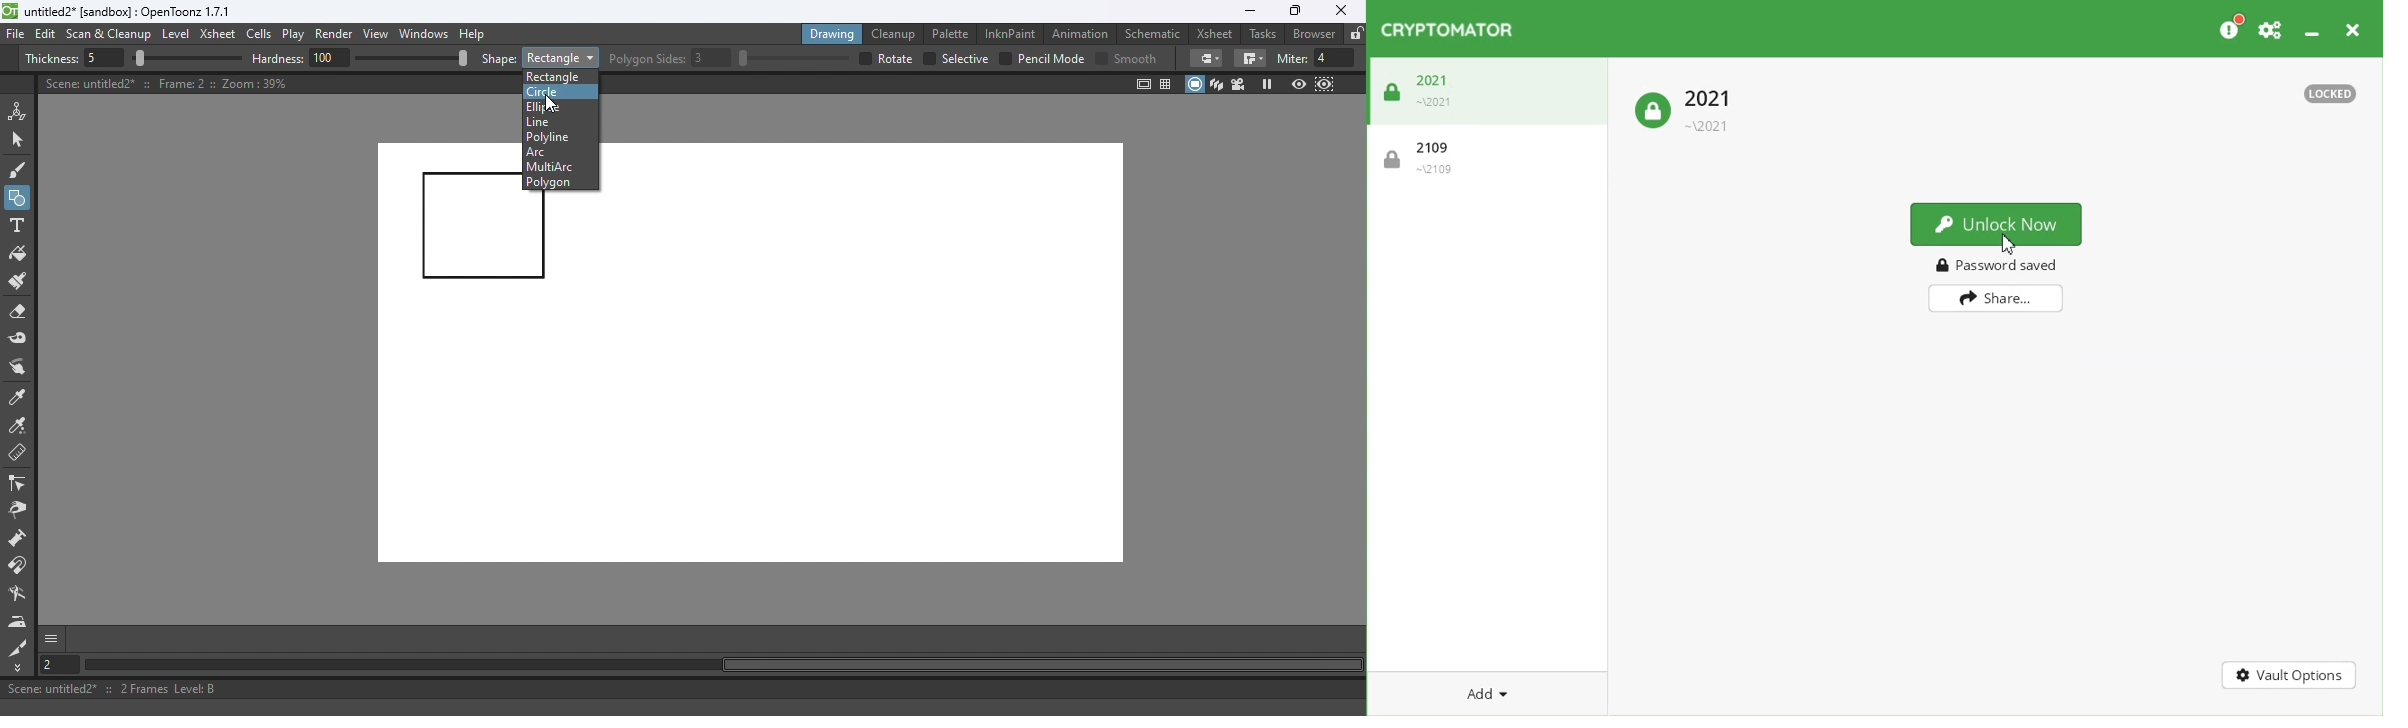  What do you see at coordinates (1998, 264) in the screenshot?
I see `Text` at bounding box center [1998, 264].